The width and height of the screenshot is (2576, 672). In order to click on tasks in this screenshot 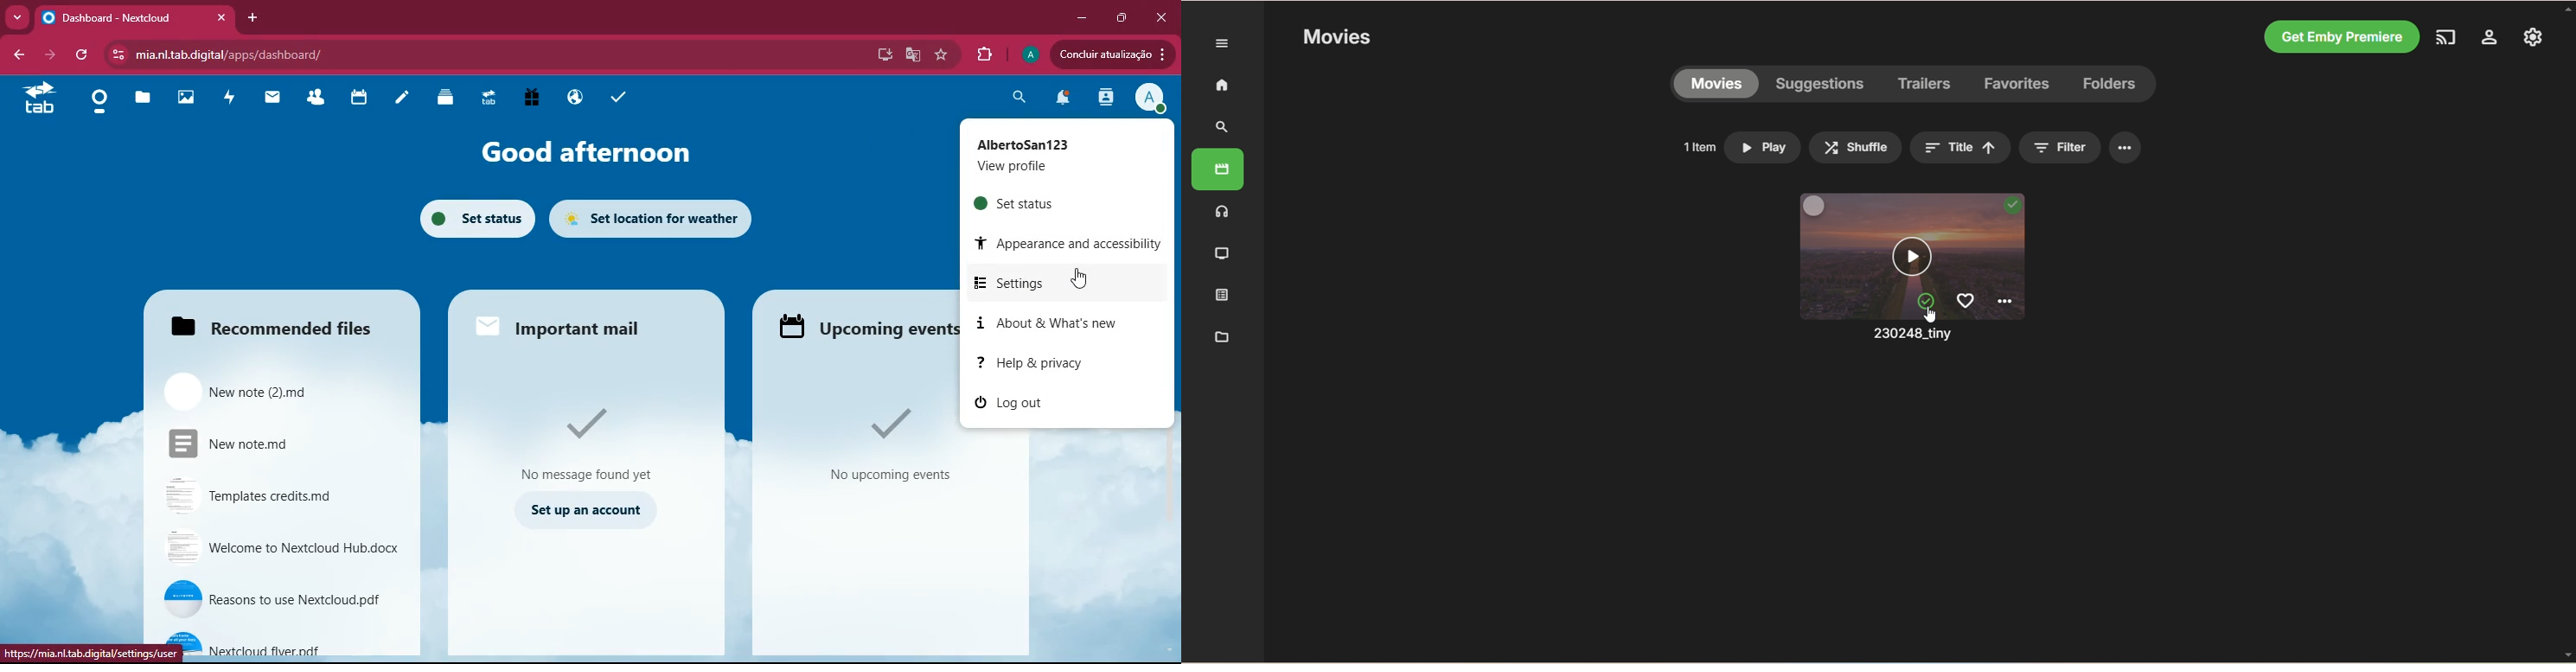, I will do `click(618, 96)`.